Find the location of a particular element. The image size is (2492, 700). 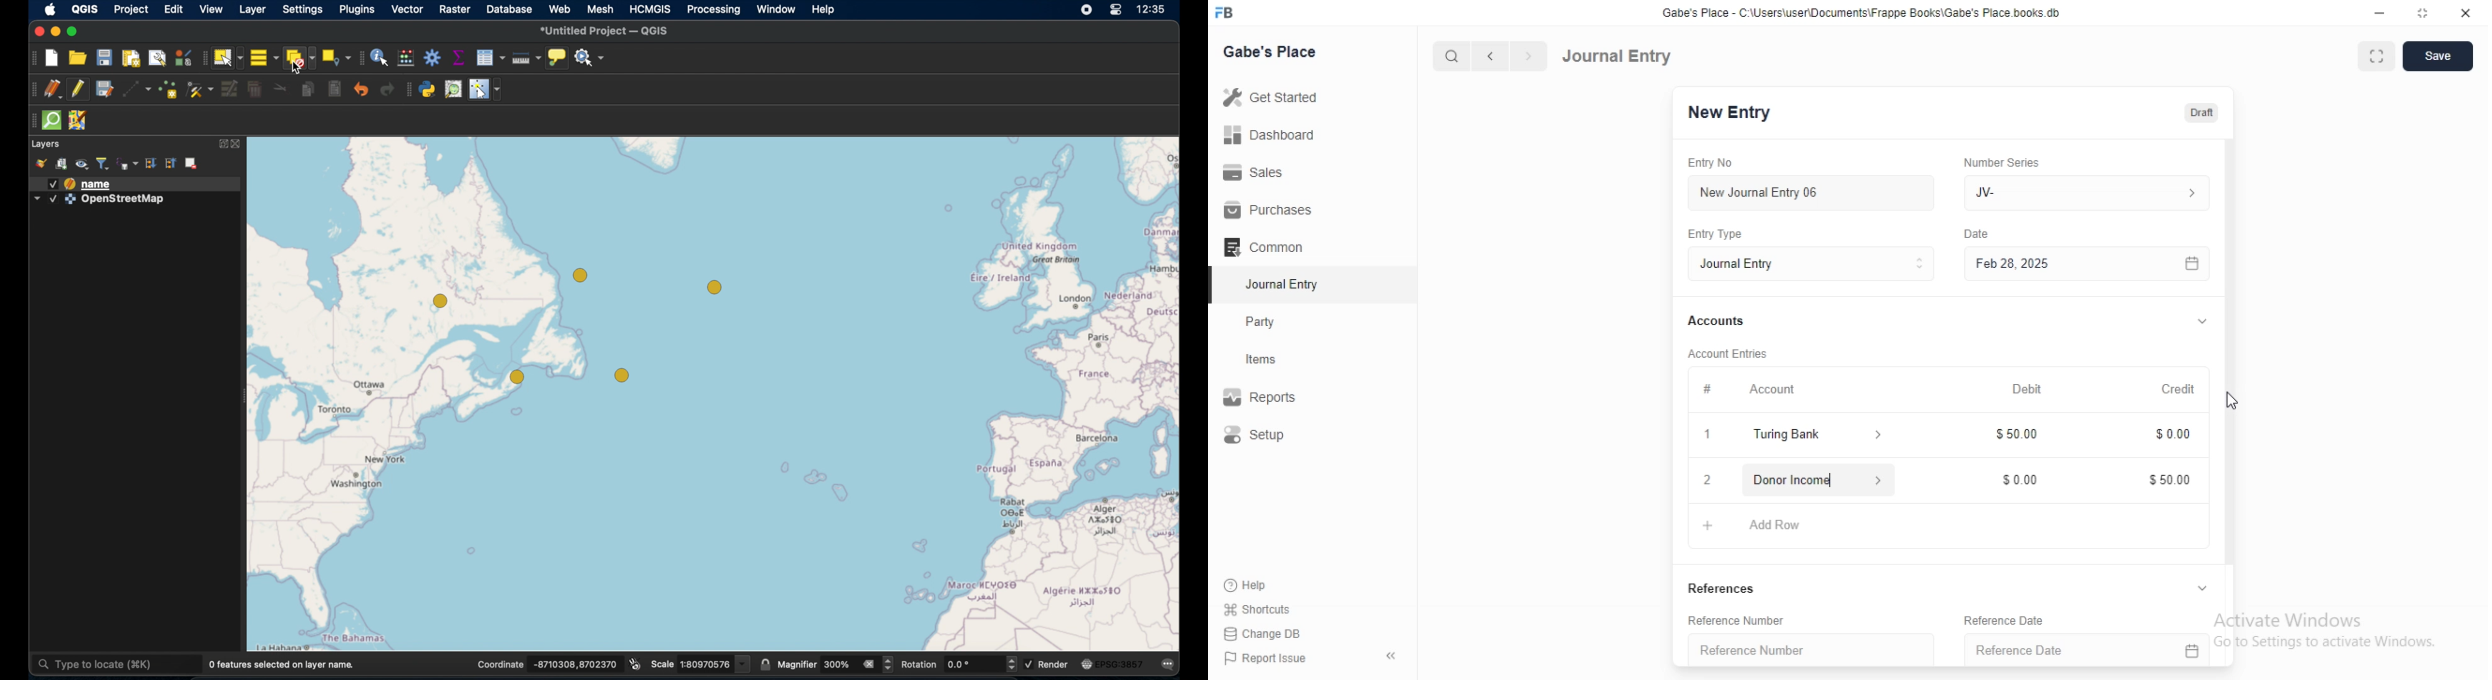

$50.00 is located at coordinates (2024, 432).